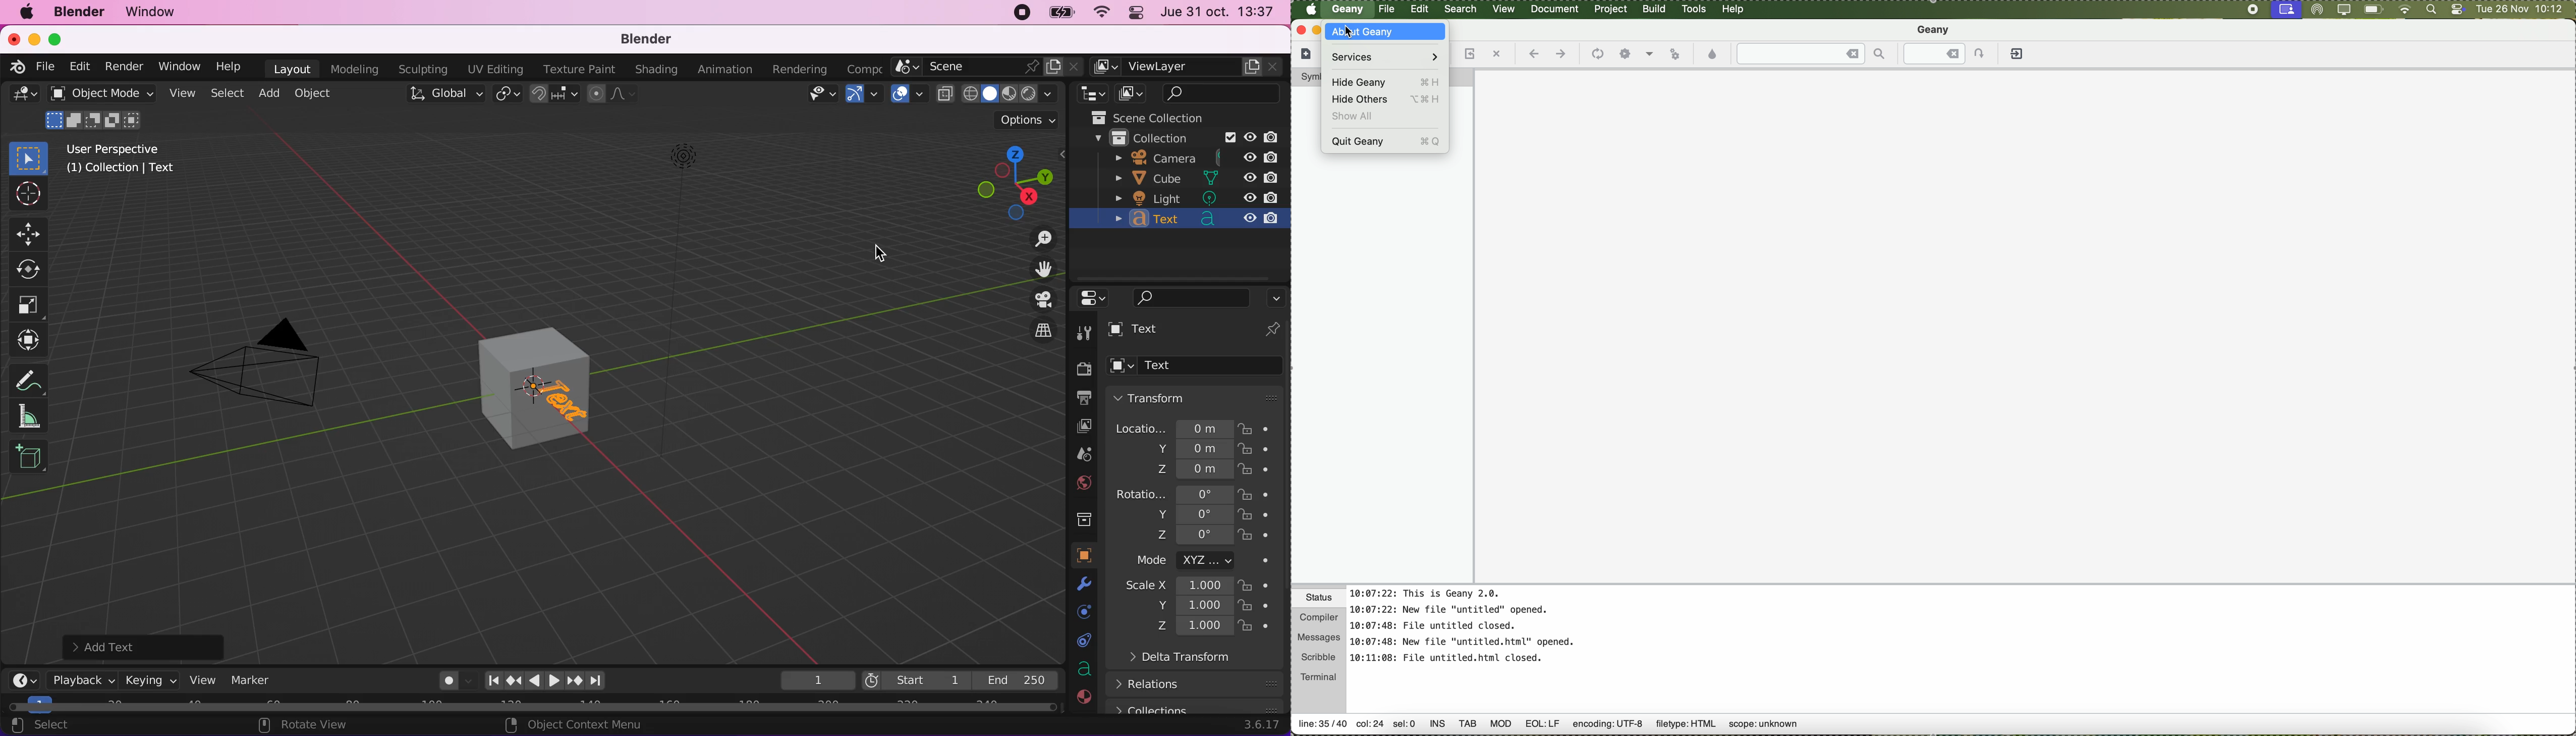 This screenshot has height=756, width=2576. Describe the element at coordinates (2374, 10) in the screenshot. I see `battery` at that location.